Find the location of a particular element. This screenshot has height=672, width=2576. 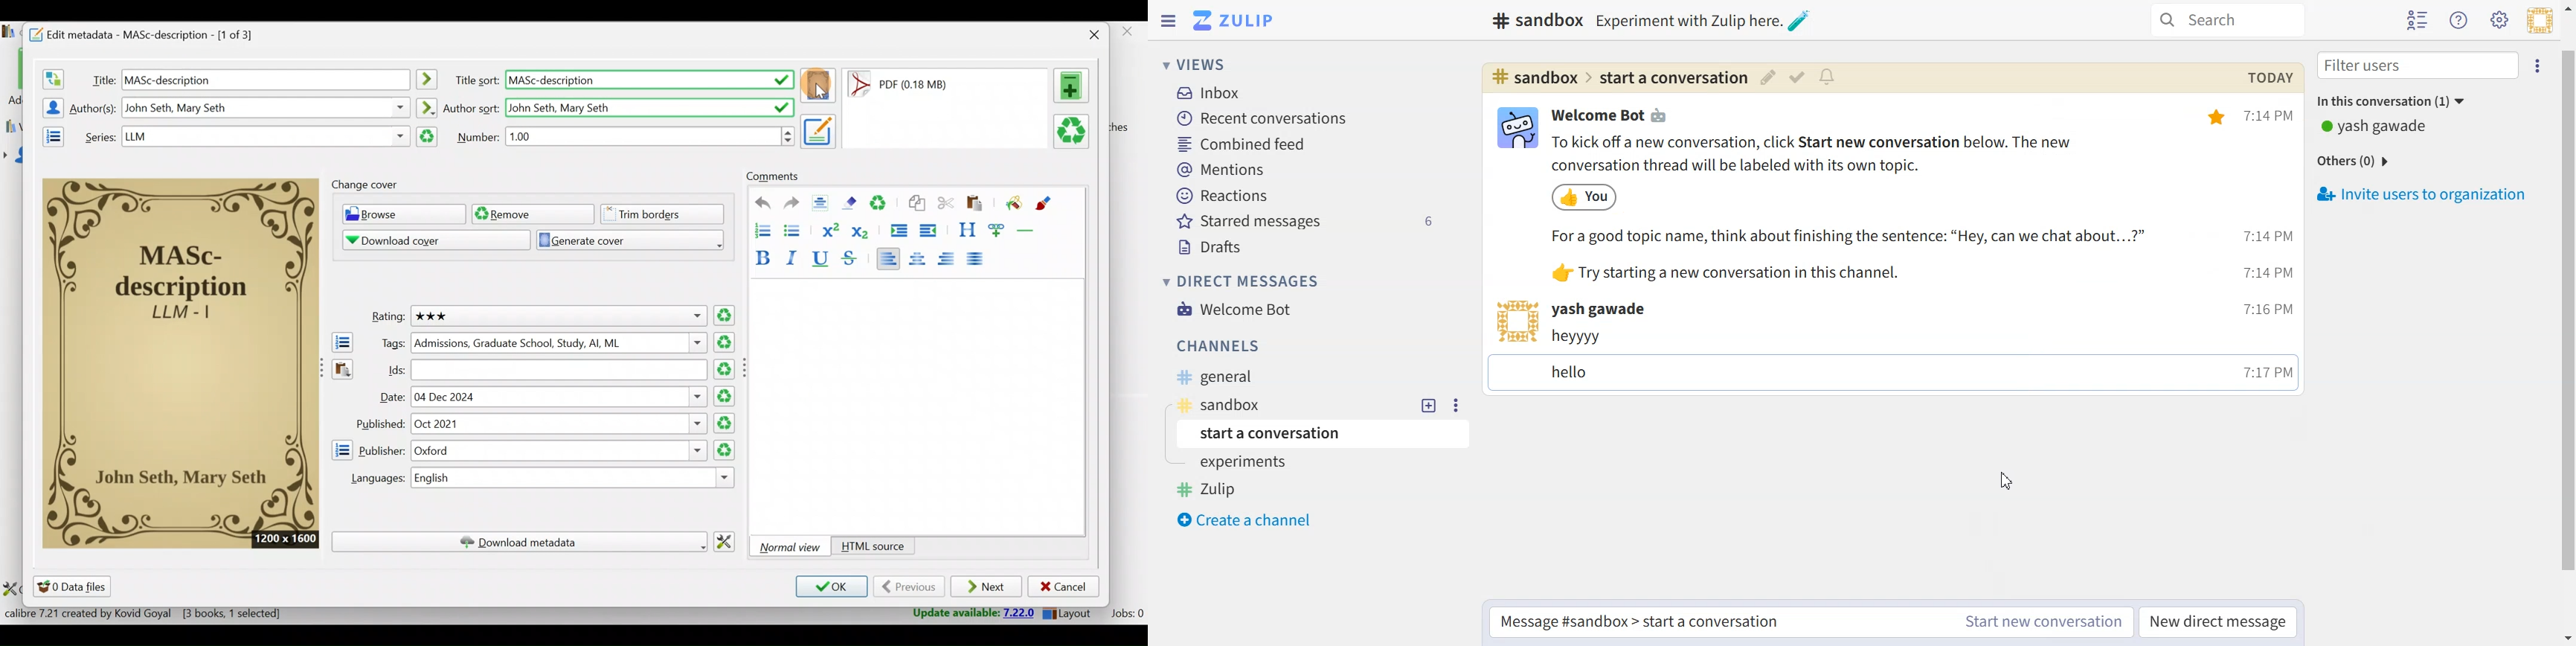

Vertical scroll bar is located at coordinates (2567, 323).